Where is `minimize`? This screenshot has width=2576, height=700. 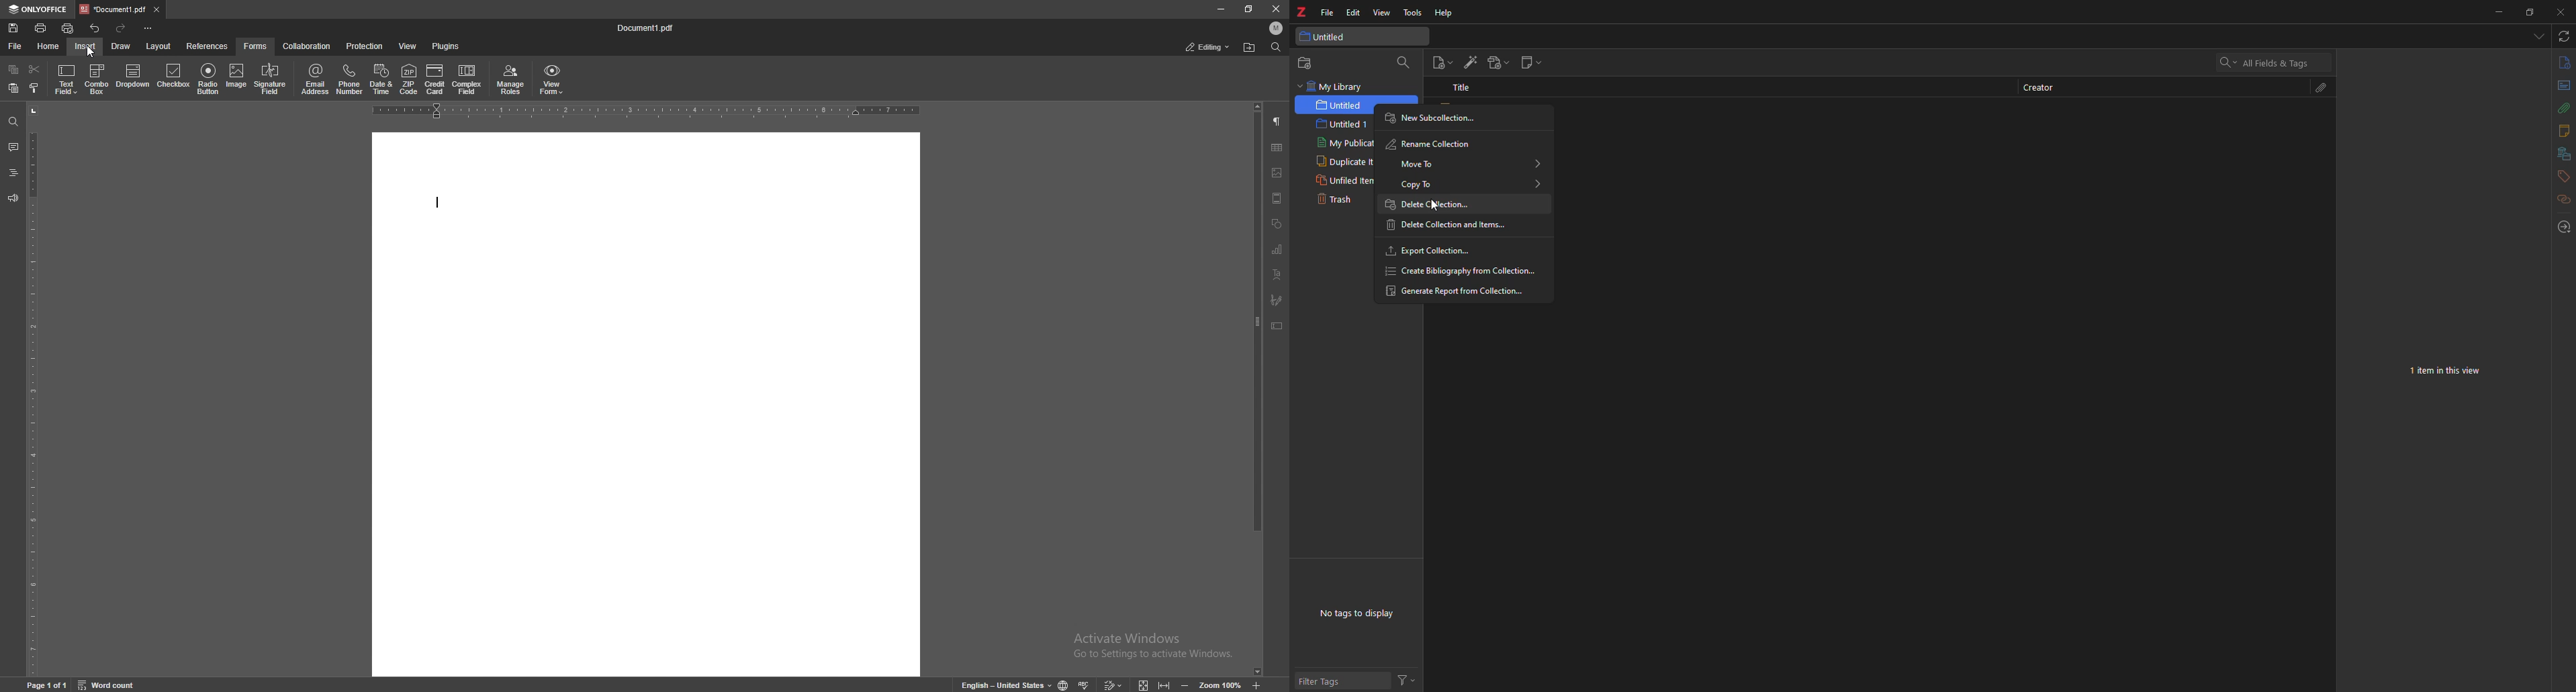 minimize is located at coordinates (2494, 13).